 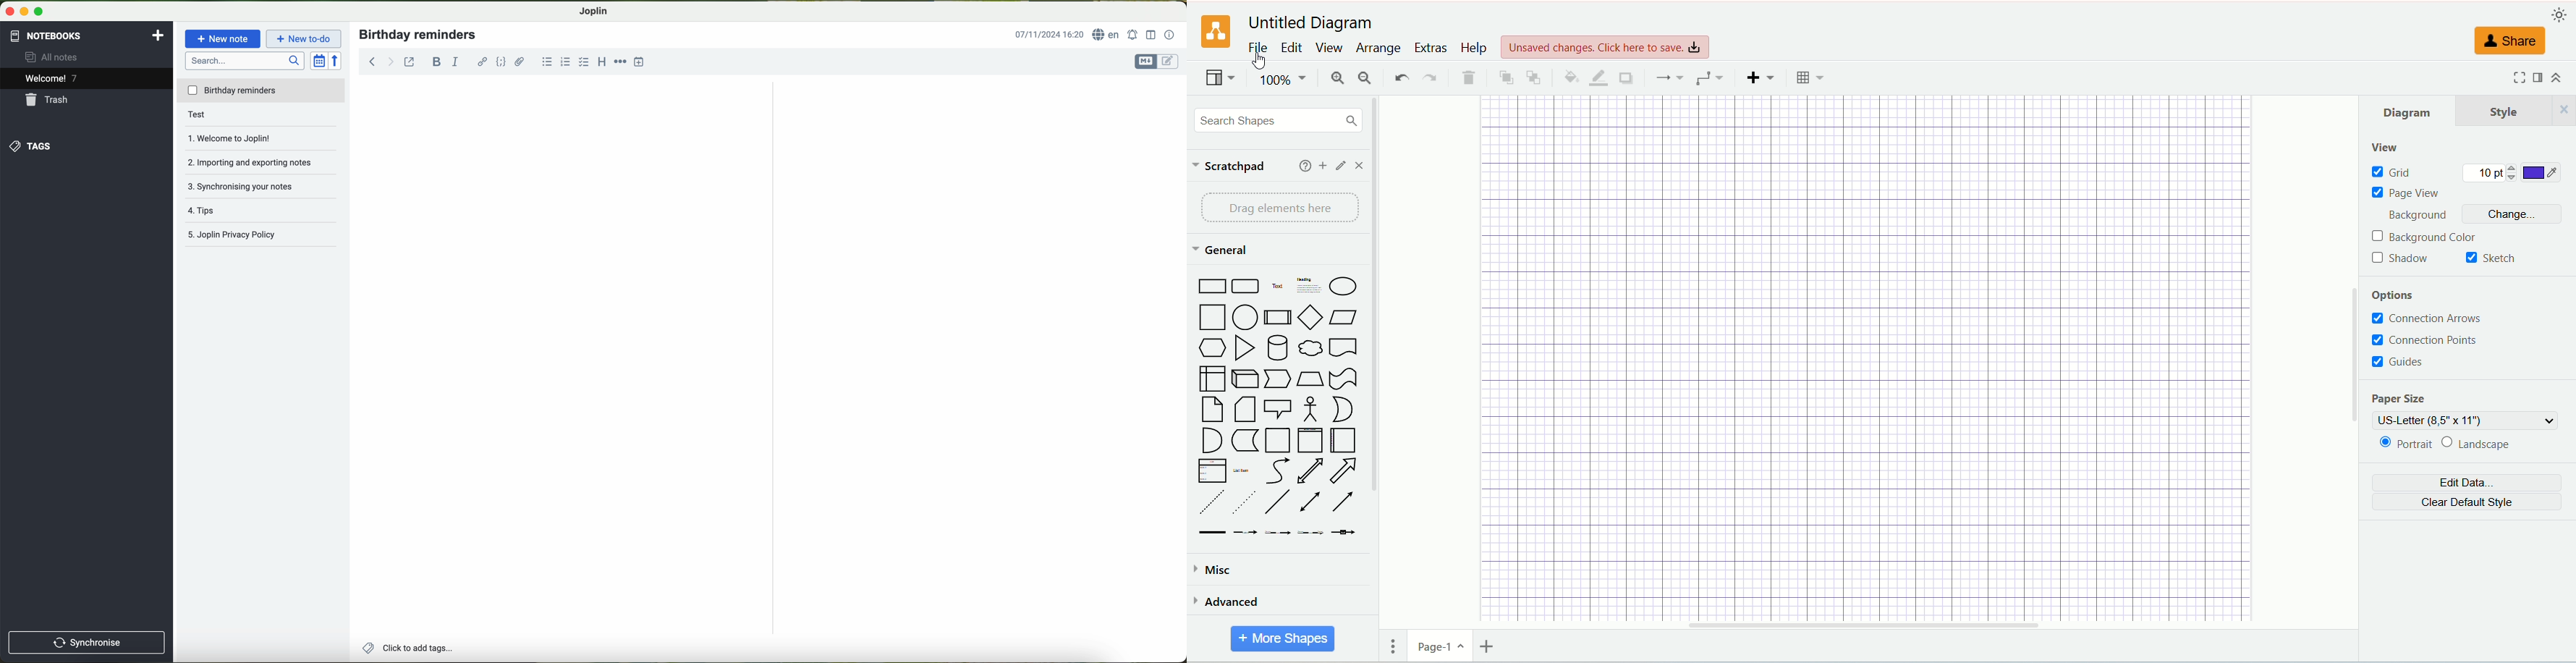 I want to click on format, so click(x=2538, y=78).